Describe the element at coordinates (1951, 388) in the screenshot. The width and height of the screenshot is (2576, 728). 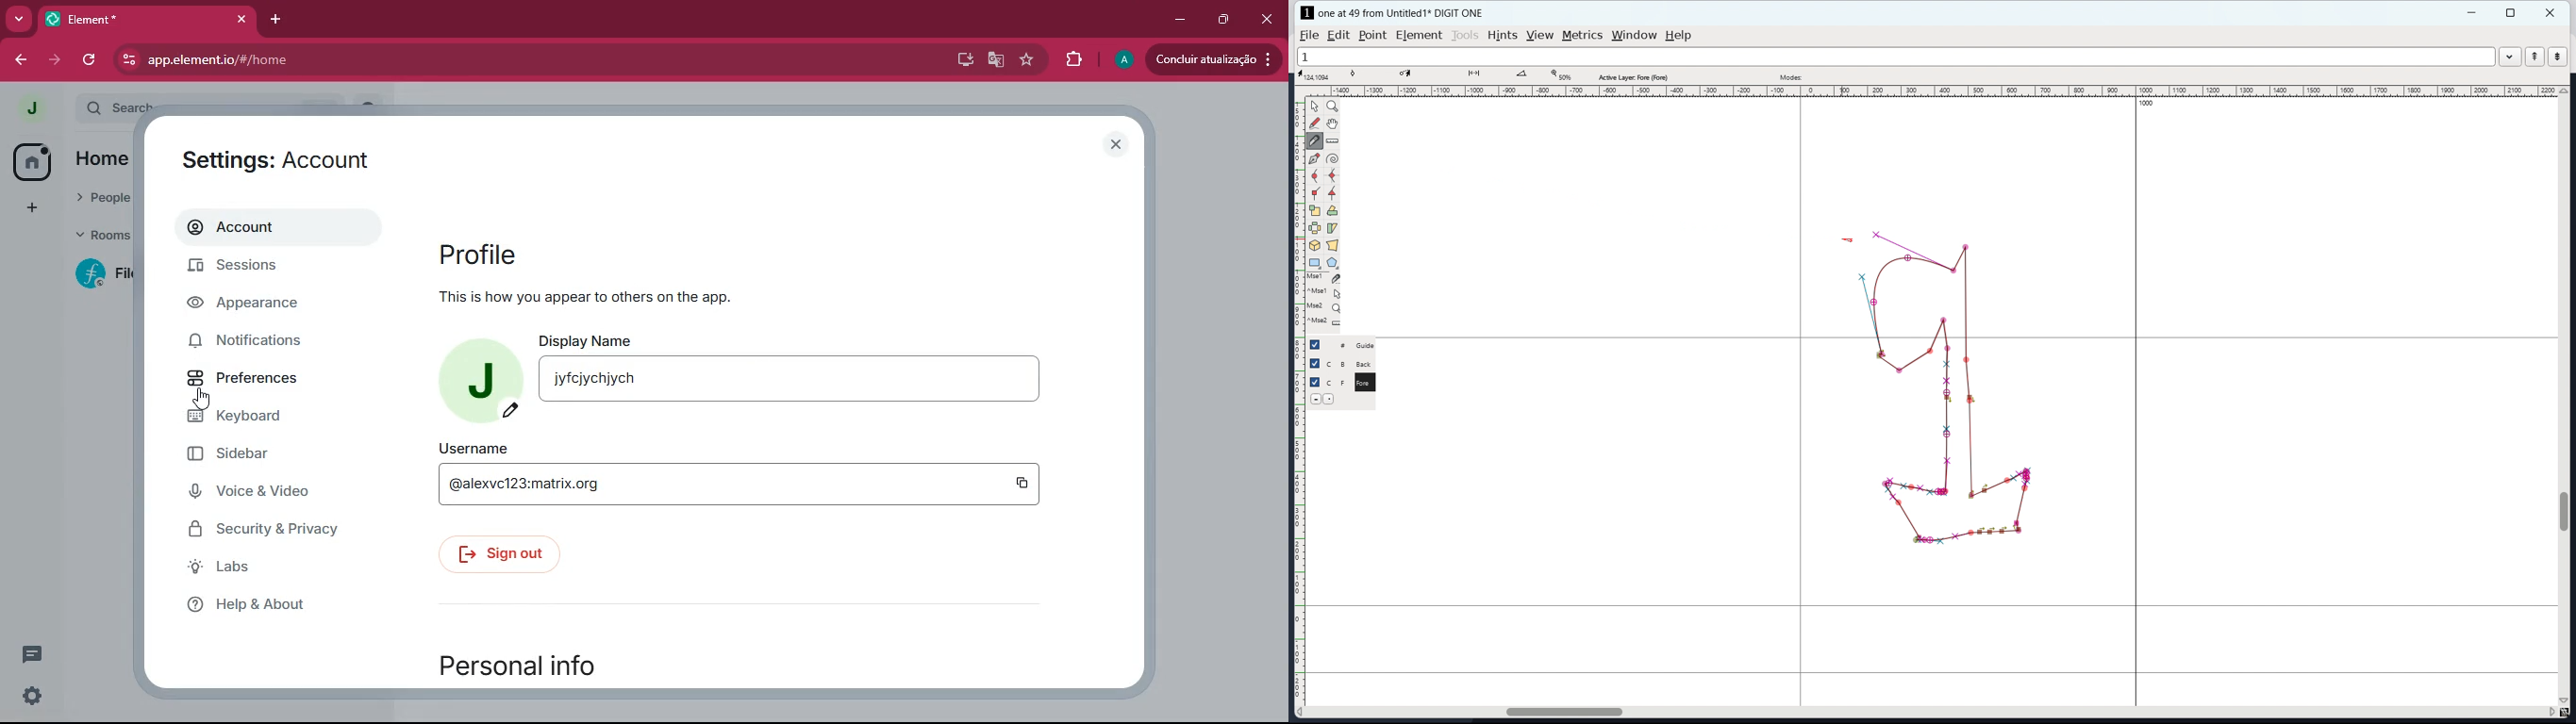
I see `glyph` at that location.